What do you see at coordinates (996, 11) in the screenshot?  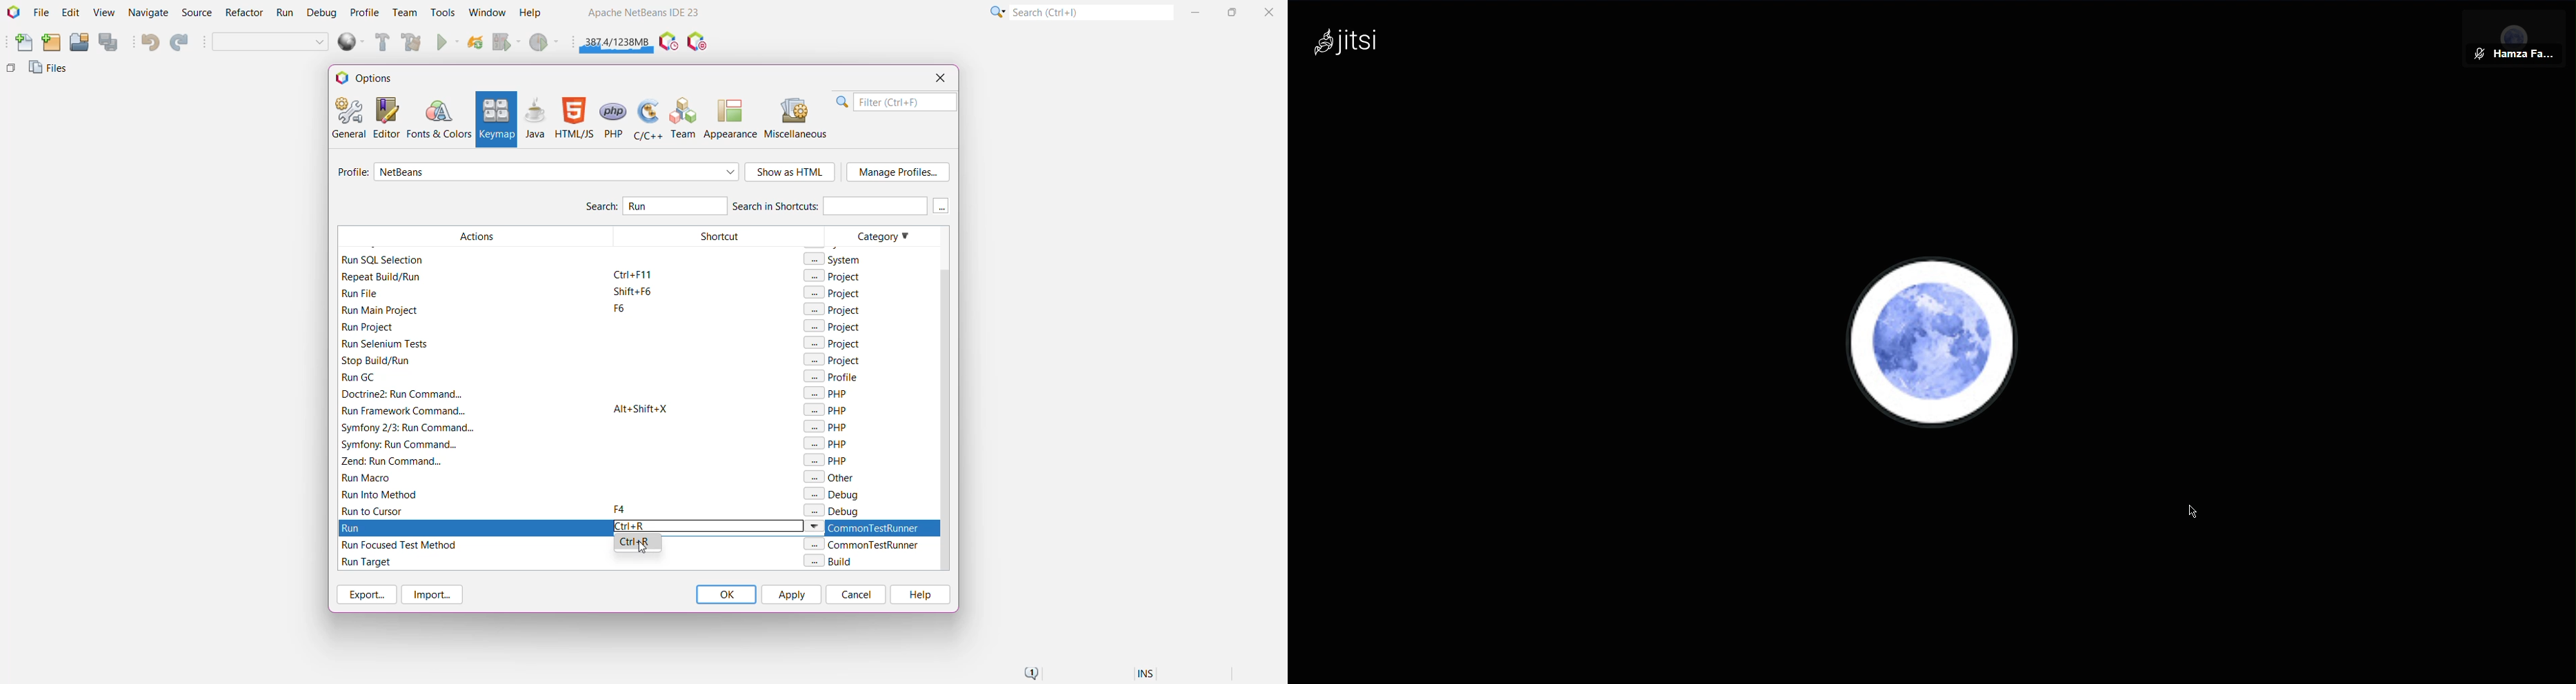 I see `Click or press Shift+F10 for Category Selection` at bounding box center [996, 11].